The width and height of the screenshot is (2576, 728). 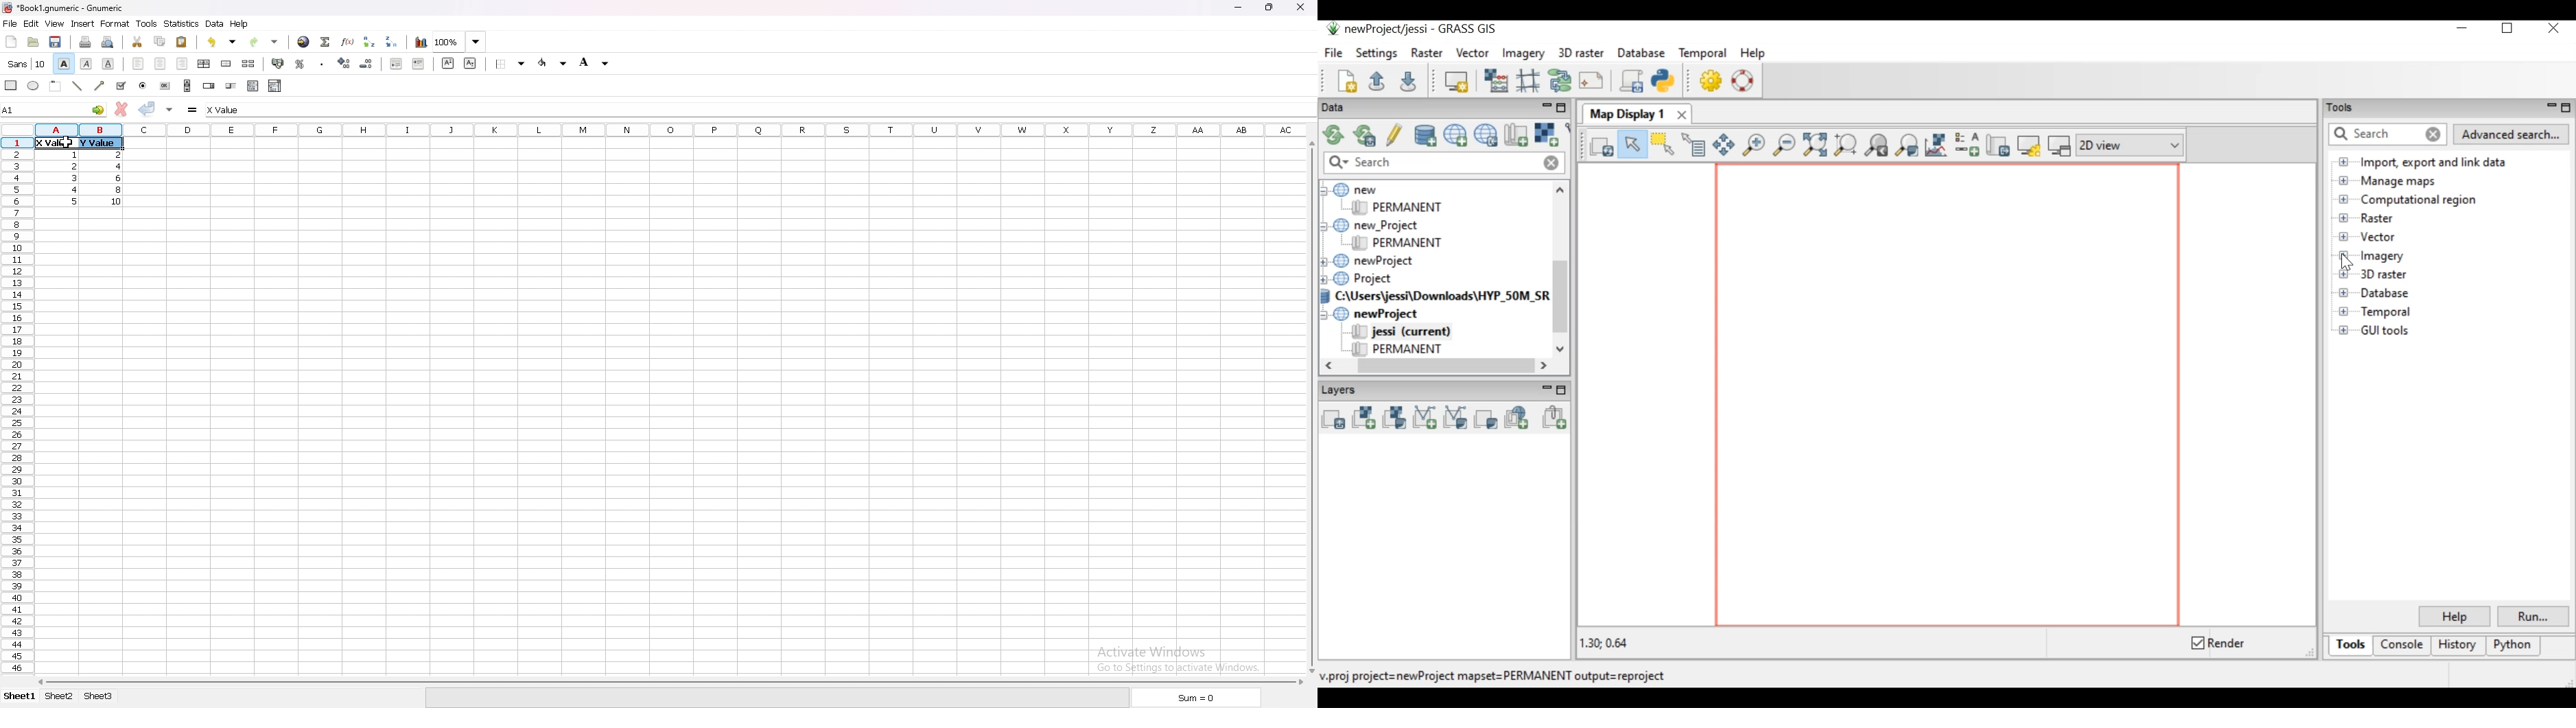 I want to click on rectangle, so click(x=11, y=84).